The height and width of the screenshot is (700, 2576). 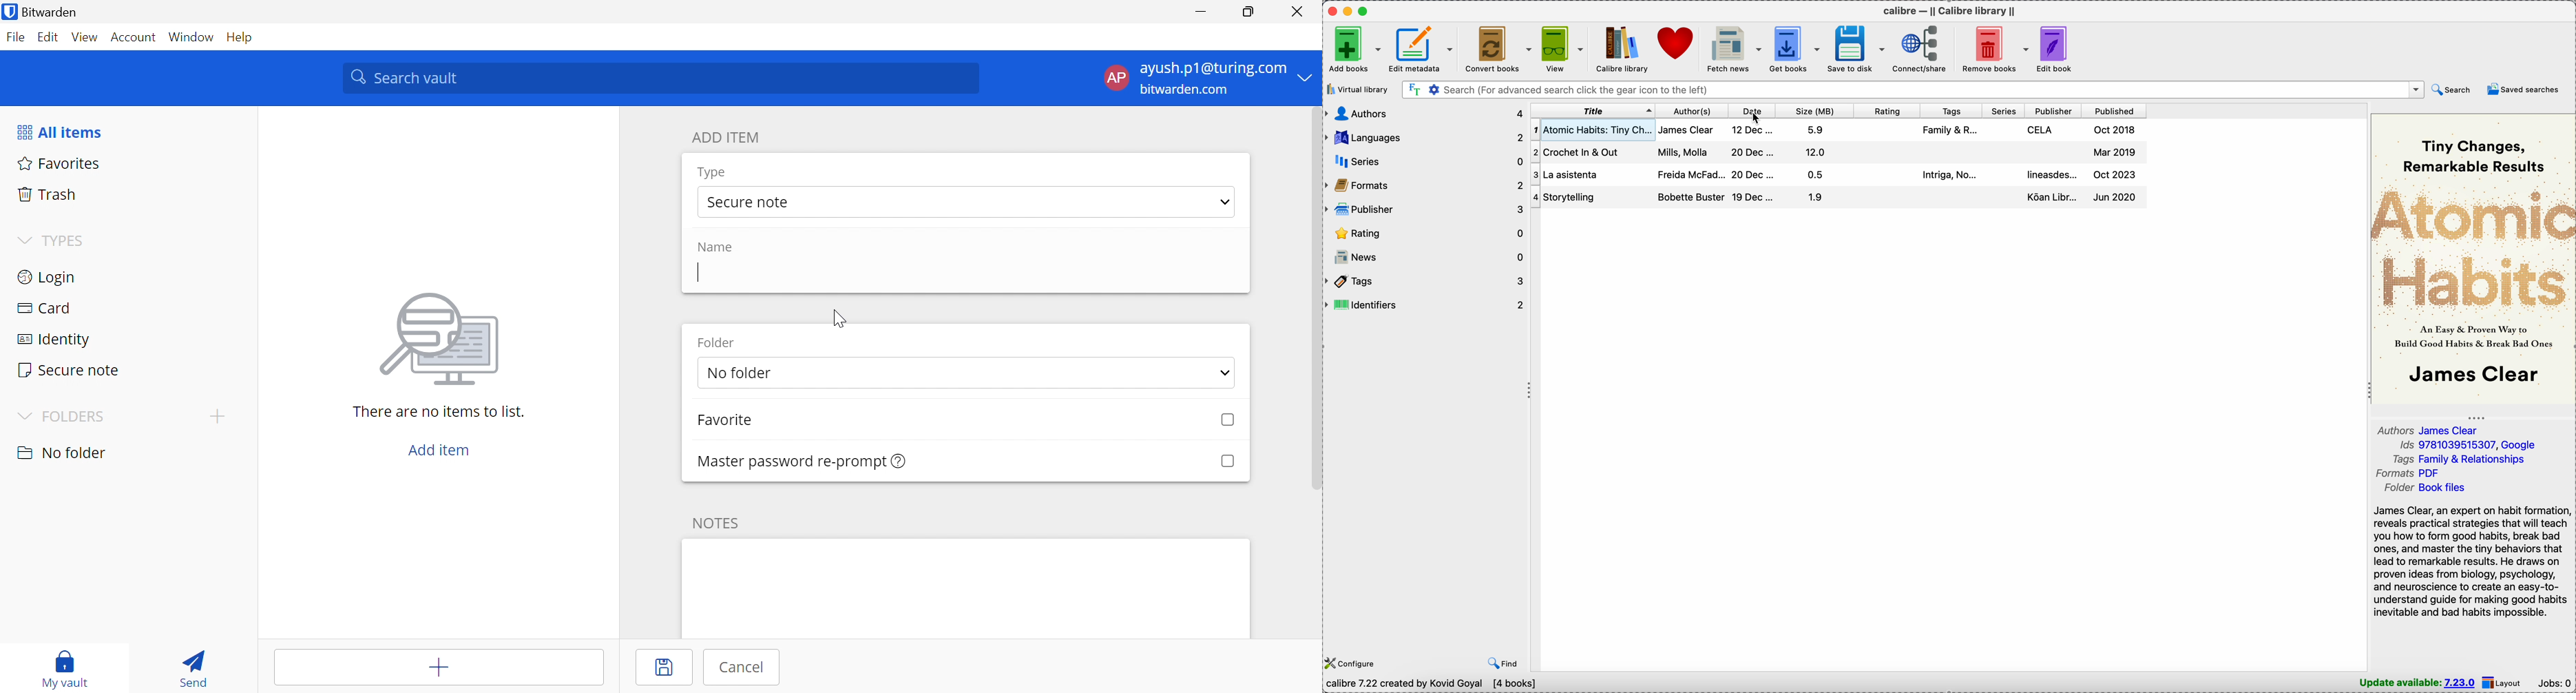 What do you see at coordinates (16, 38) in the screenshot?
I see `File` at bounding box center [16, 38].